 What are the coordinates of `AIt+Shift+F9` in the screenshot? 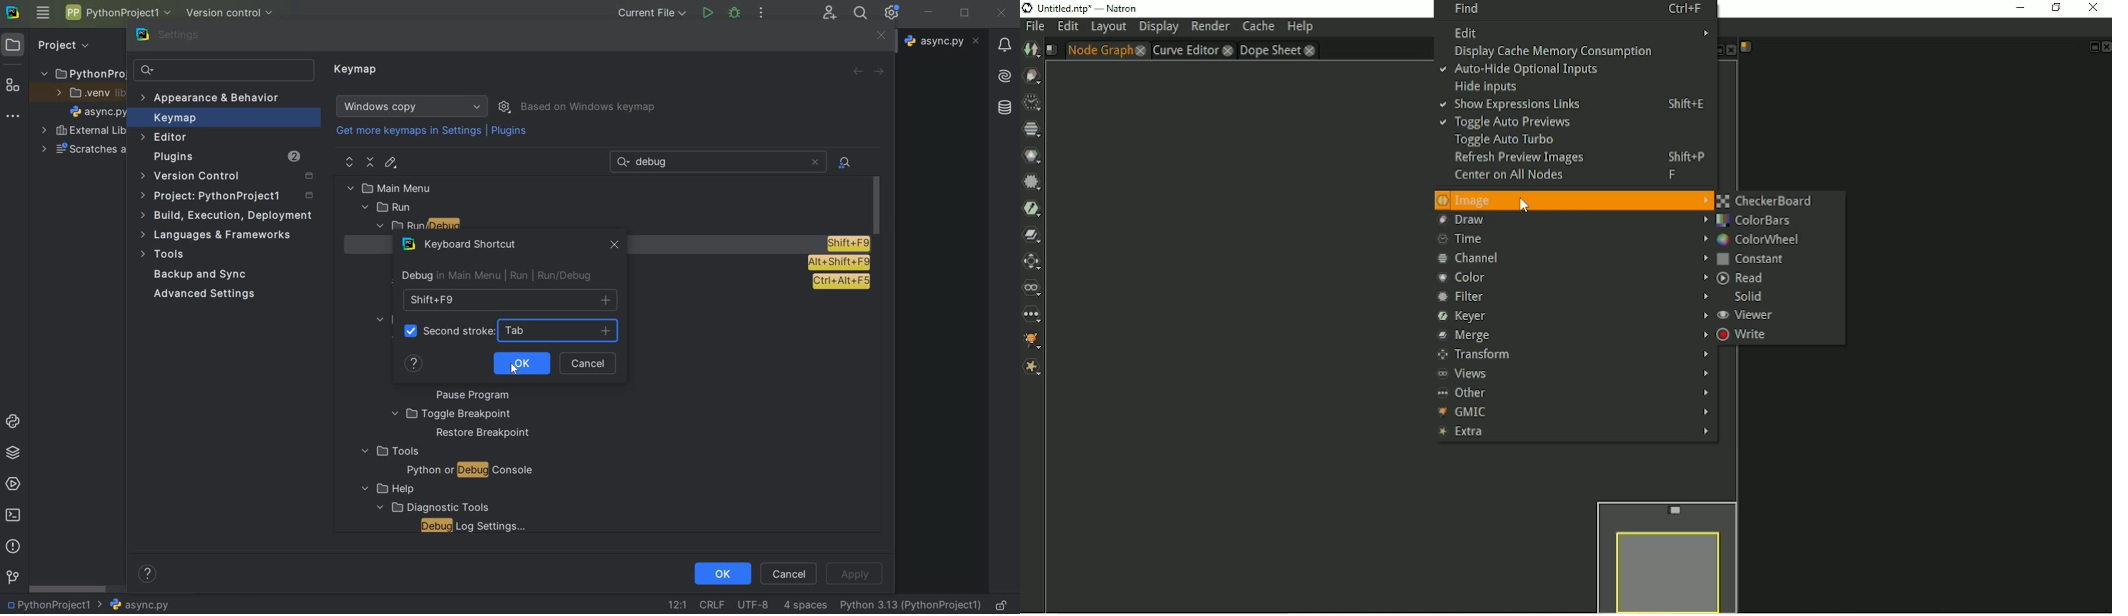 It's located at (839, 263).